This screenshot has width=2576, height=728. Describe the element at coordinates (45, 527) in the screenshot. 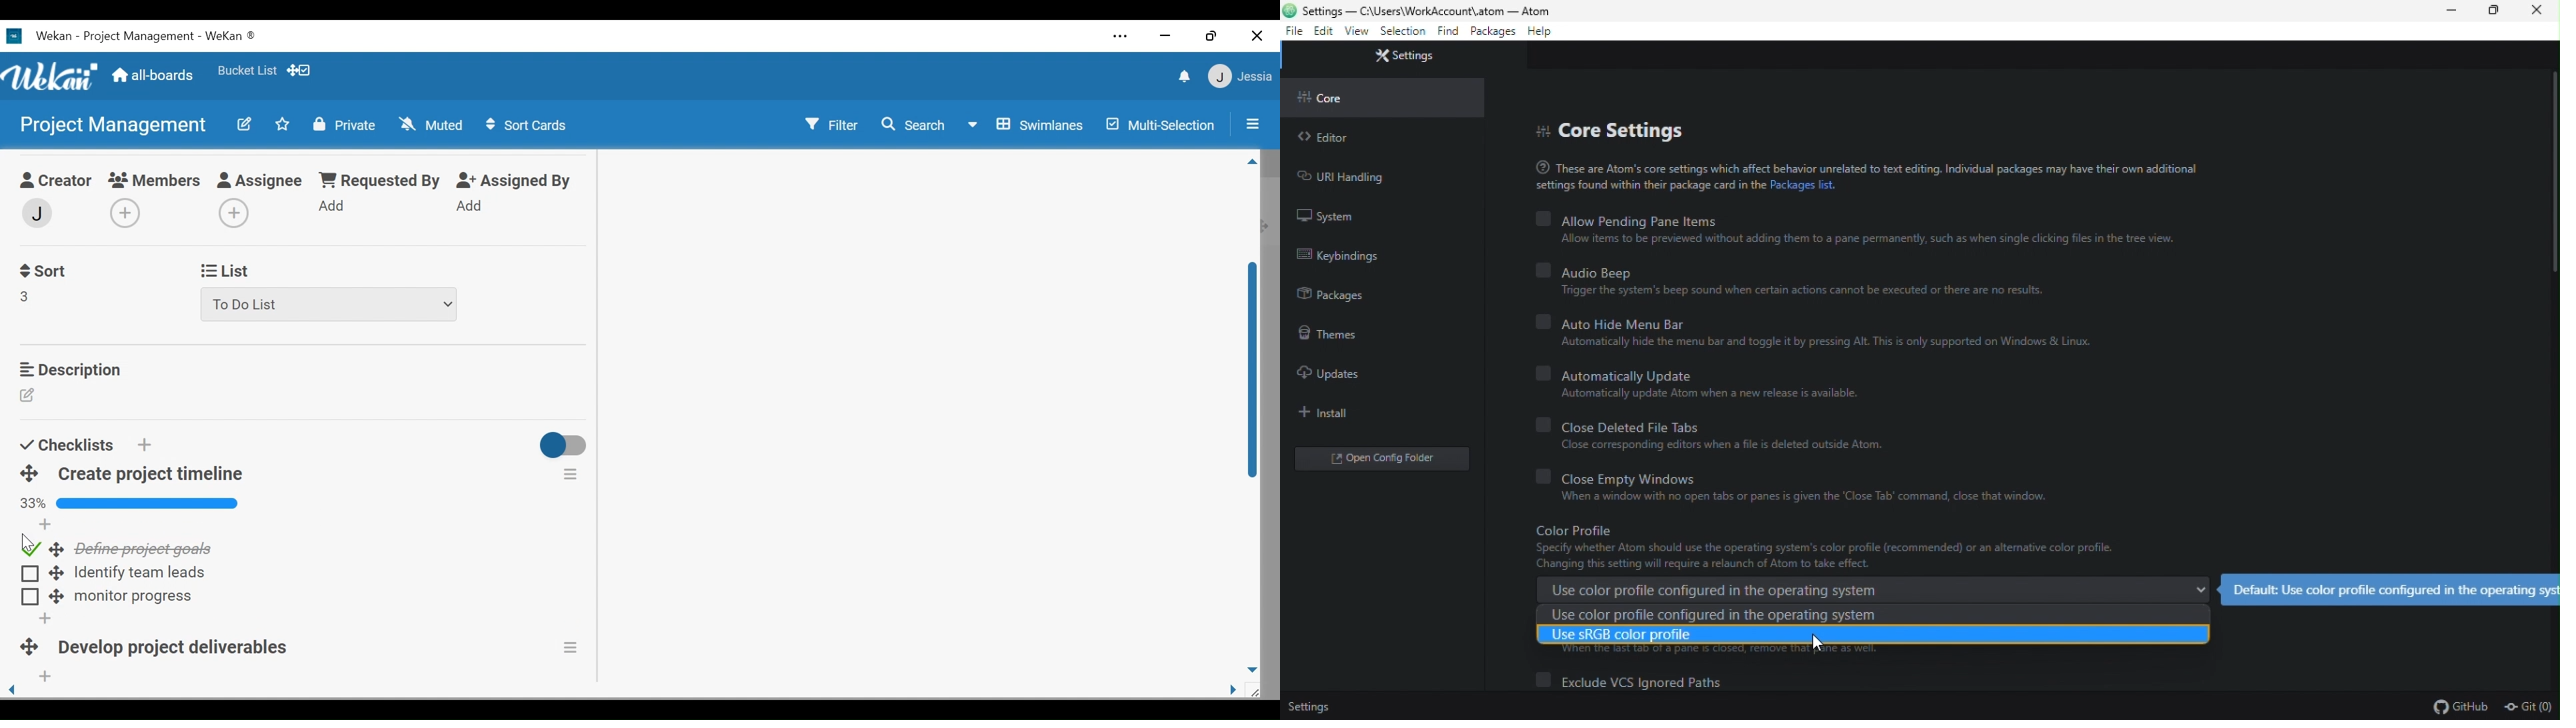

I see `add` at that location.